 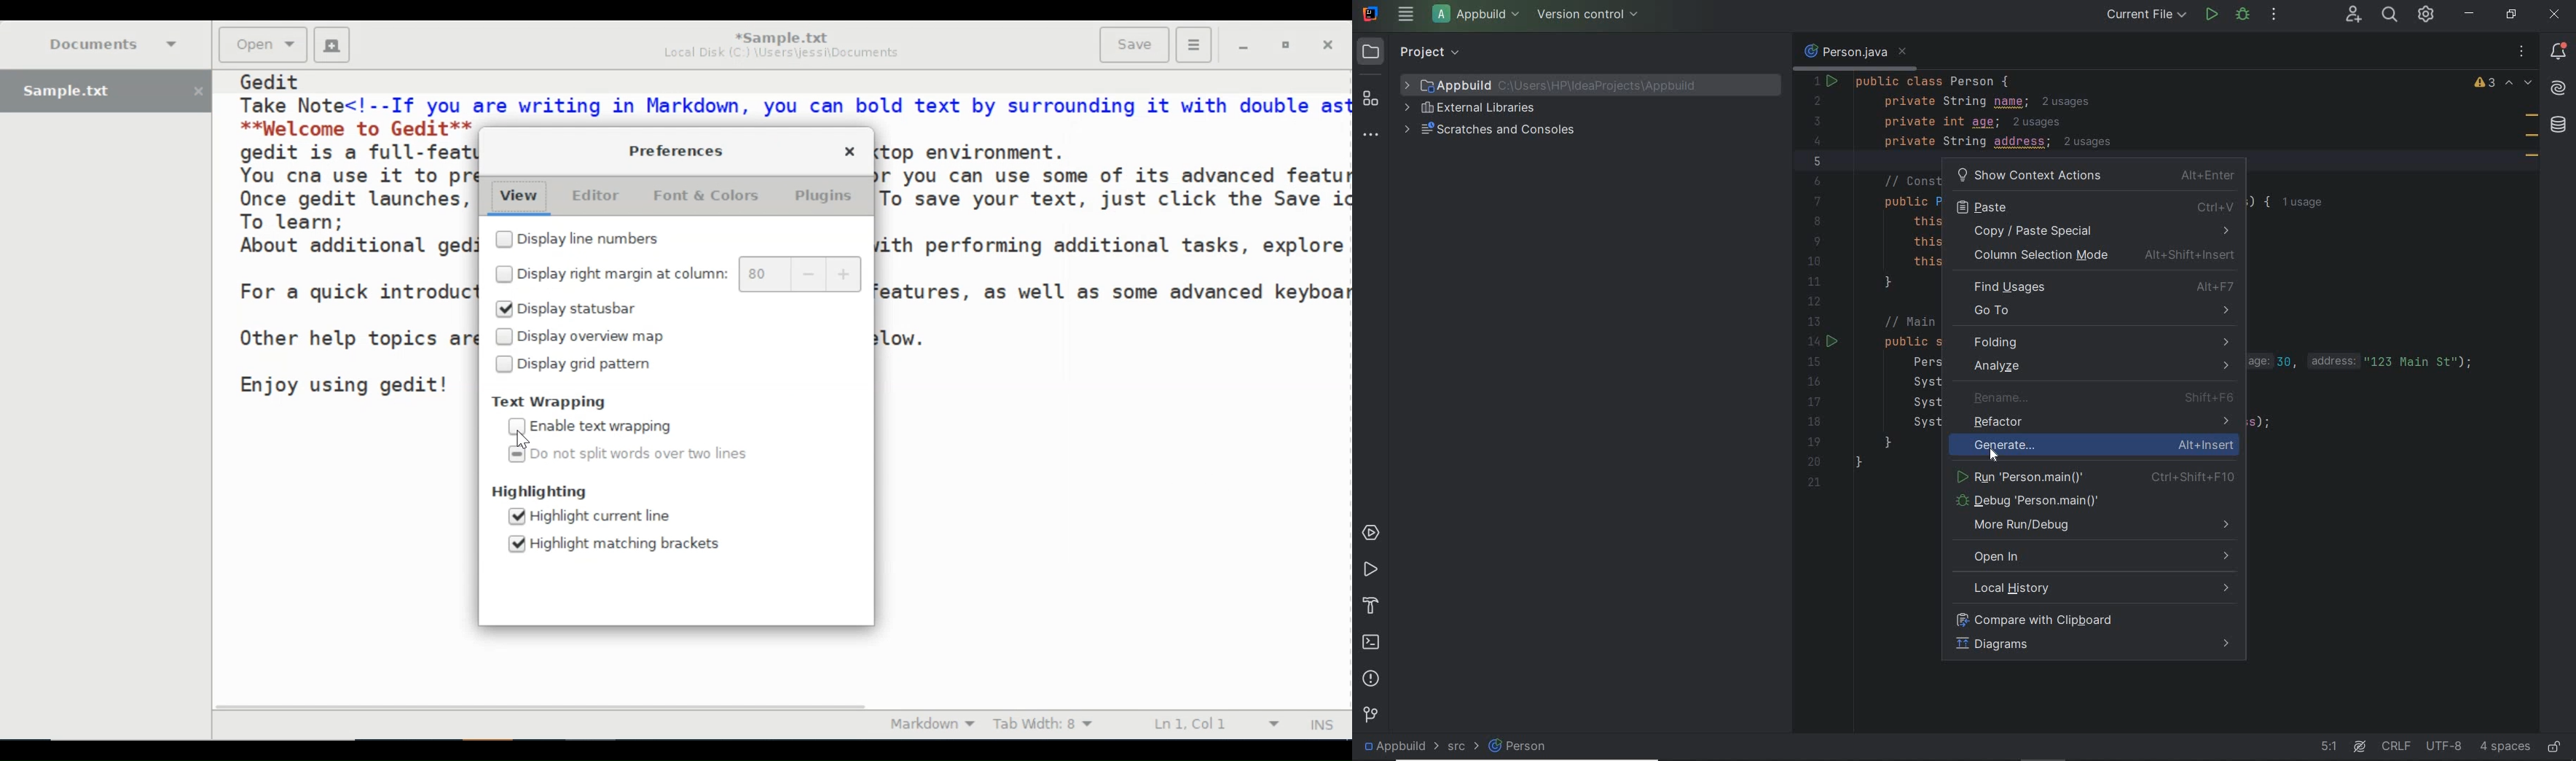 What do you see at coordinates (2092, 366) in the screenshot?
I see `analyze` at bounding box center [2092, 366].